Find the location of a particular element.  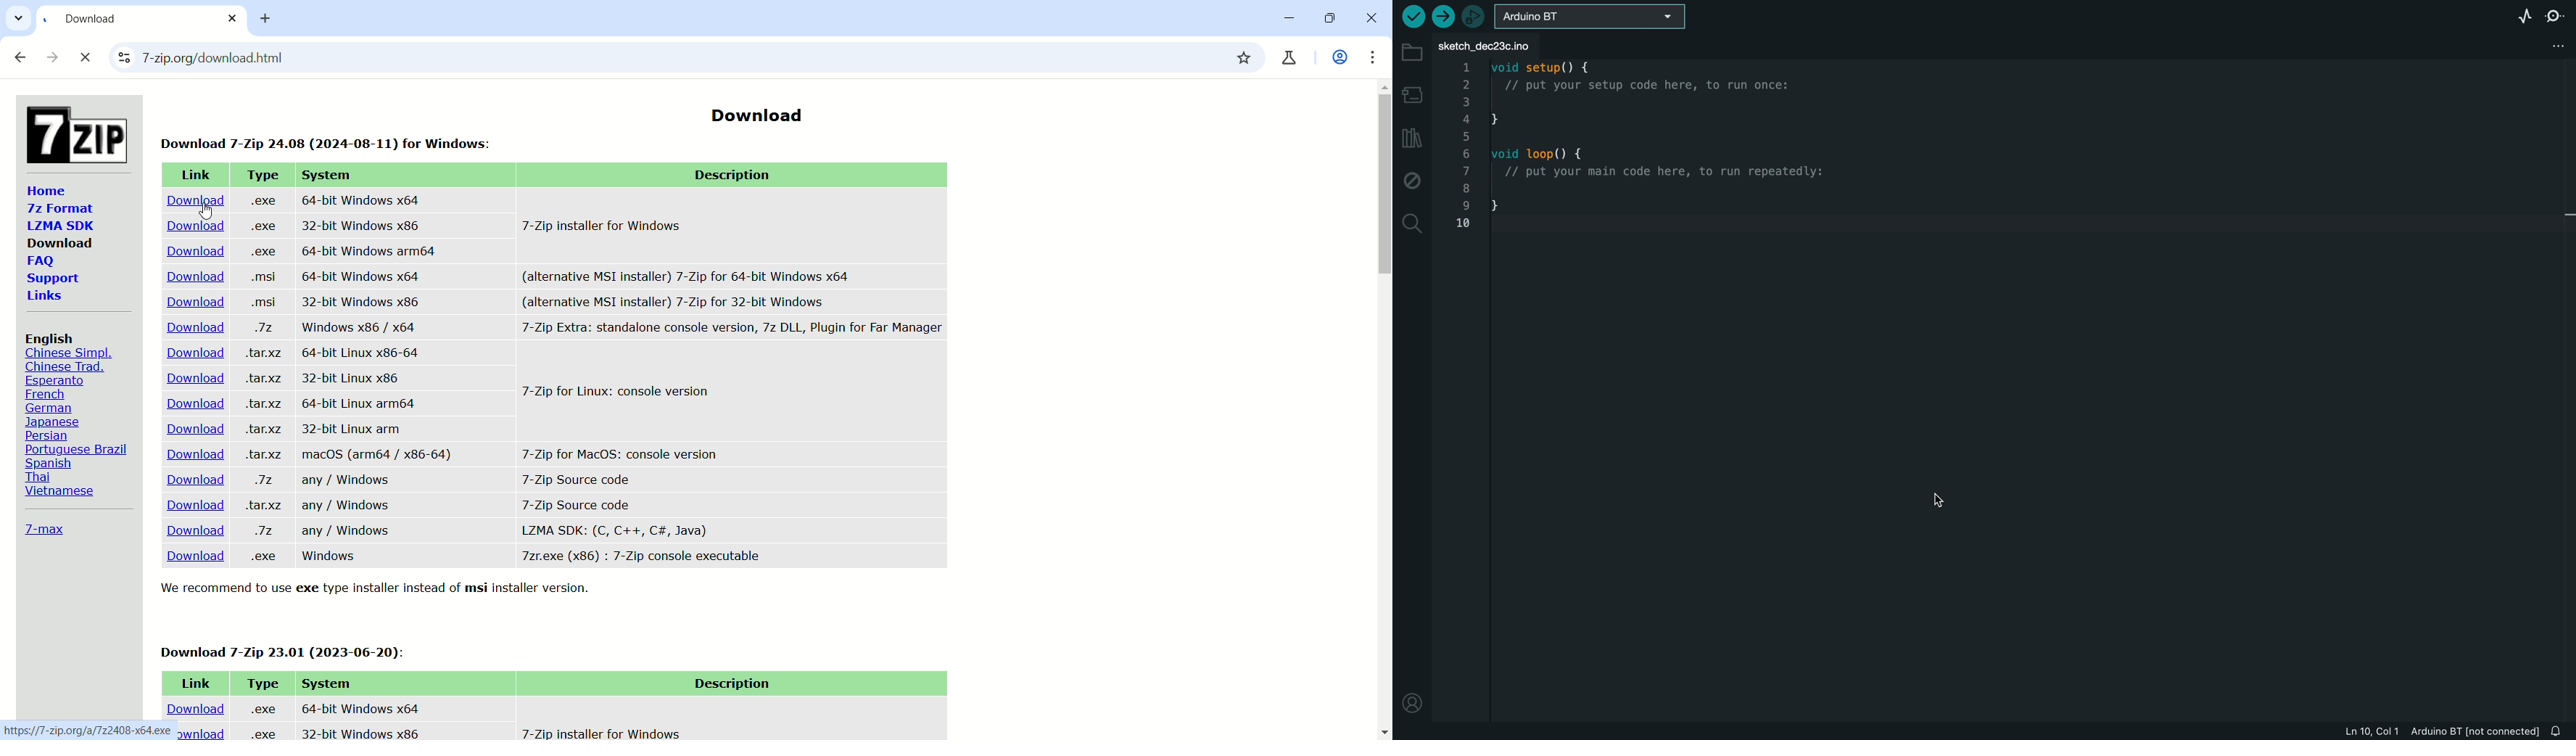

7-Zip installer for Windows is located at coordinates (611, 225).